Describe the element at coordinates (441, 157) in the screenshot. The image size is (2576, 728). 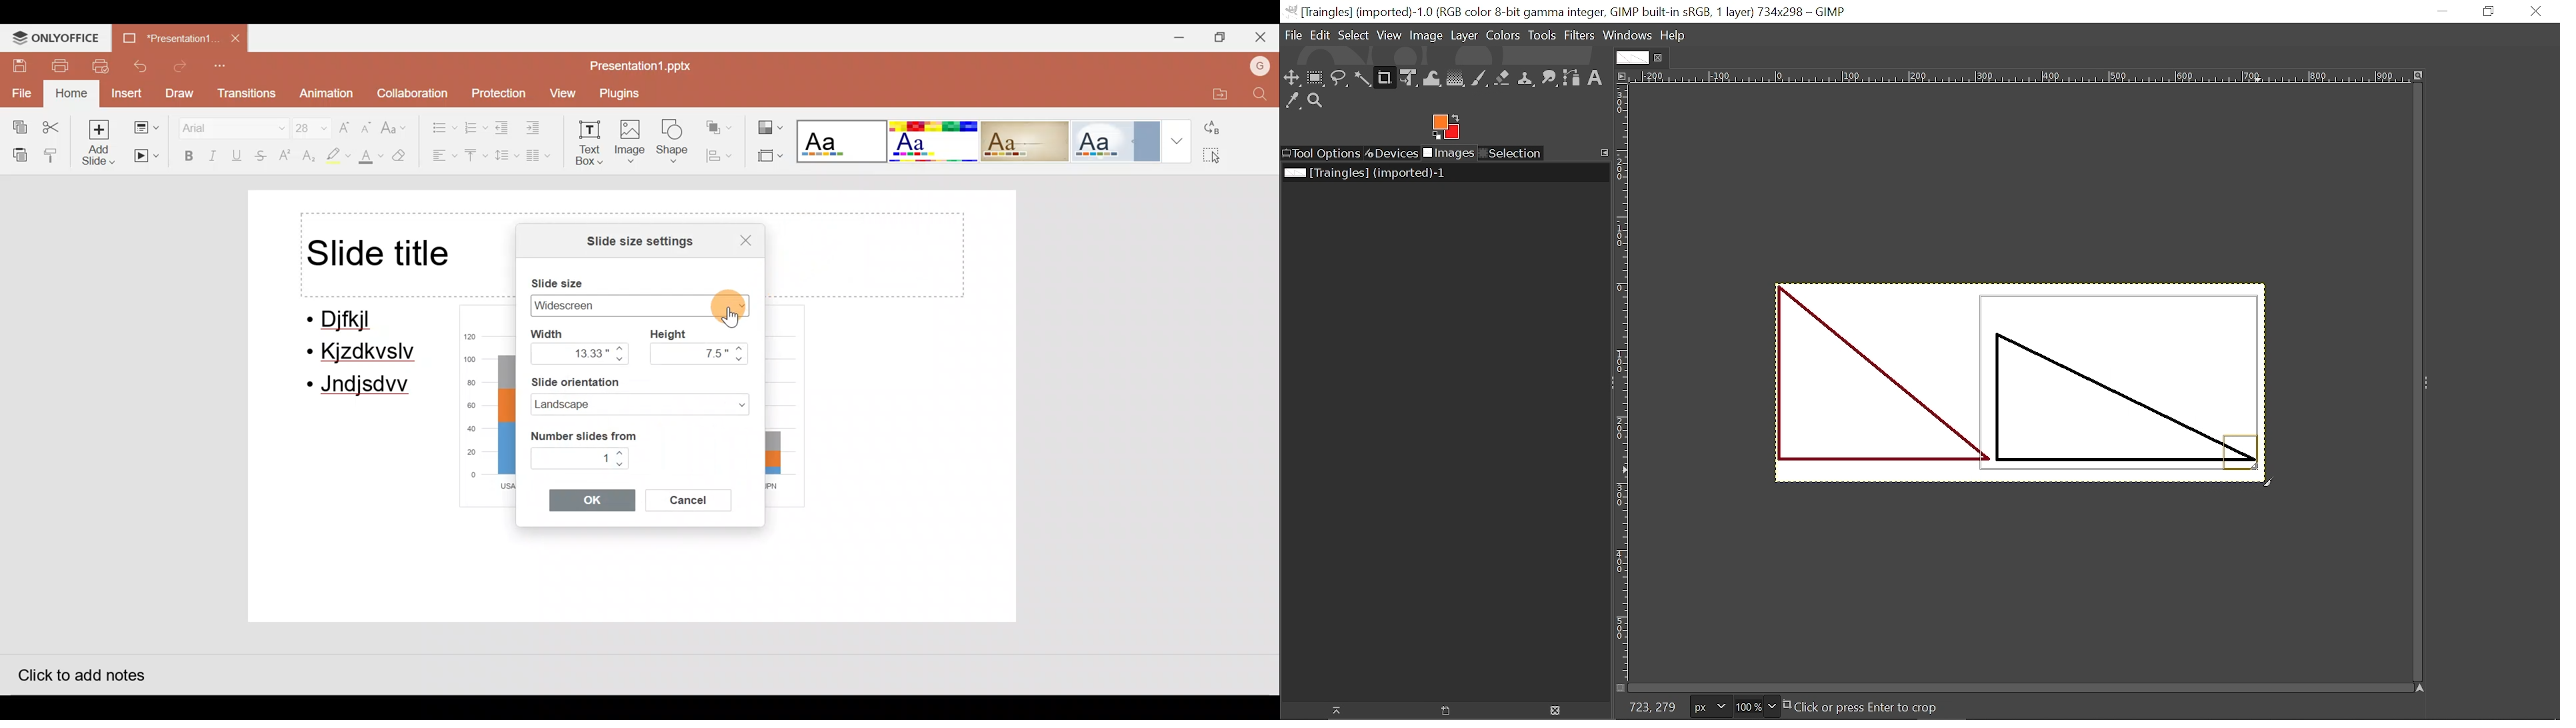
I see `Horizontal align` at that location.